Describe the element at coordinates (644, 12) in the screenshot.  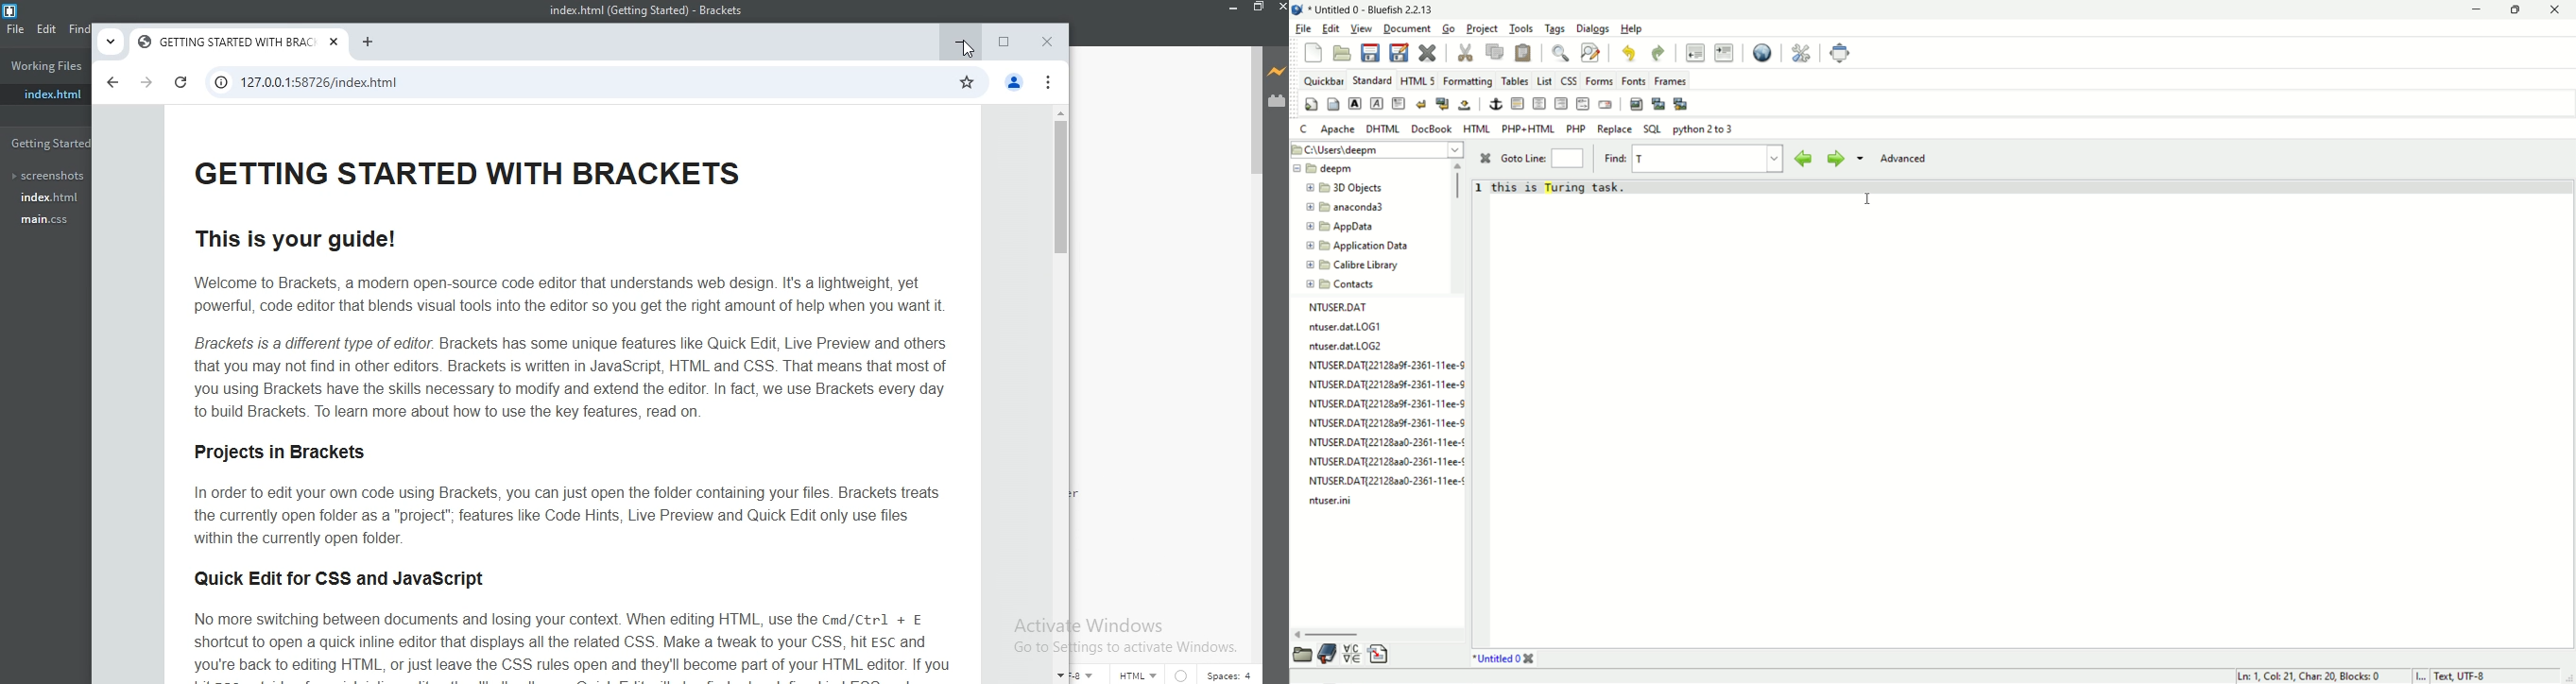
I see `index.html (Getting Started) - Brackets` at that location.